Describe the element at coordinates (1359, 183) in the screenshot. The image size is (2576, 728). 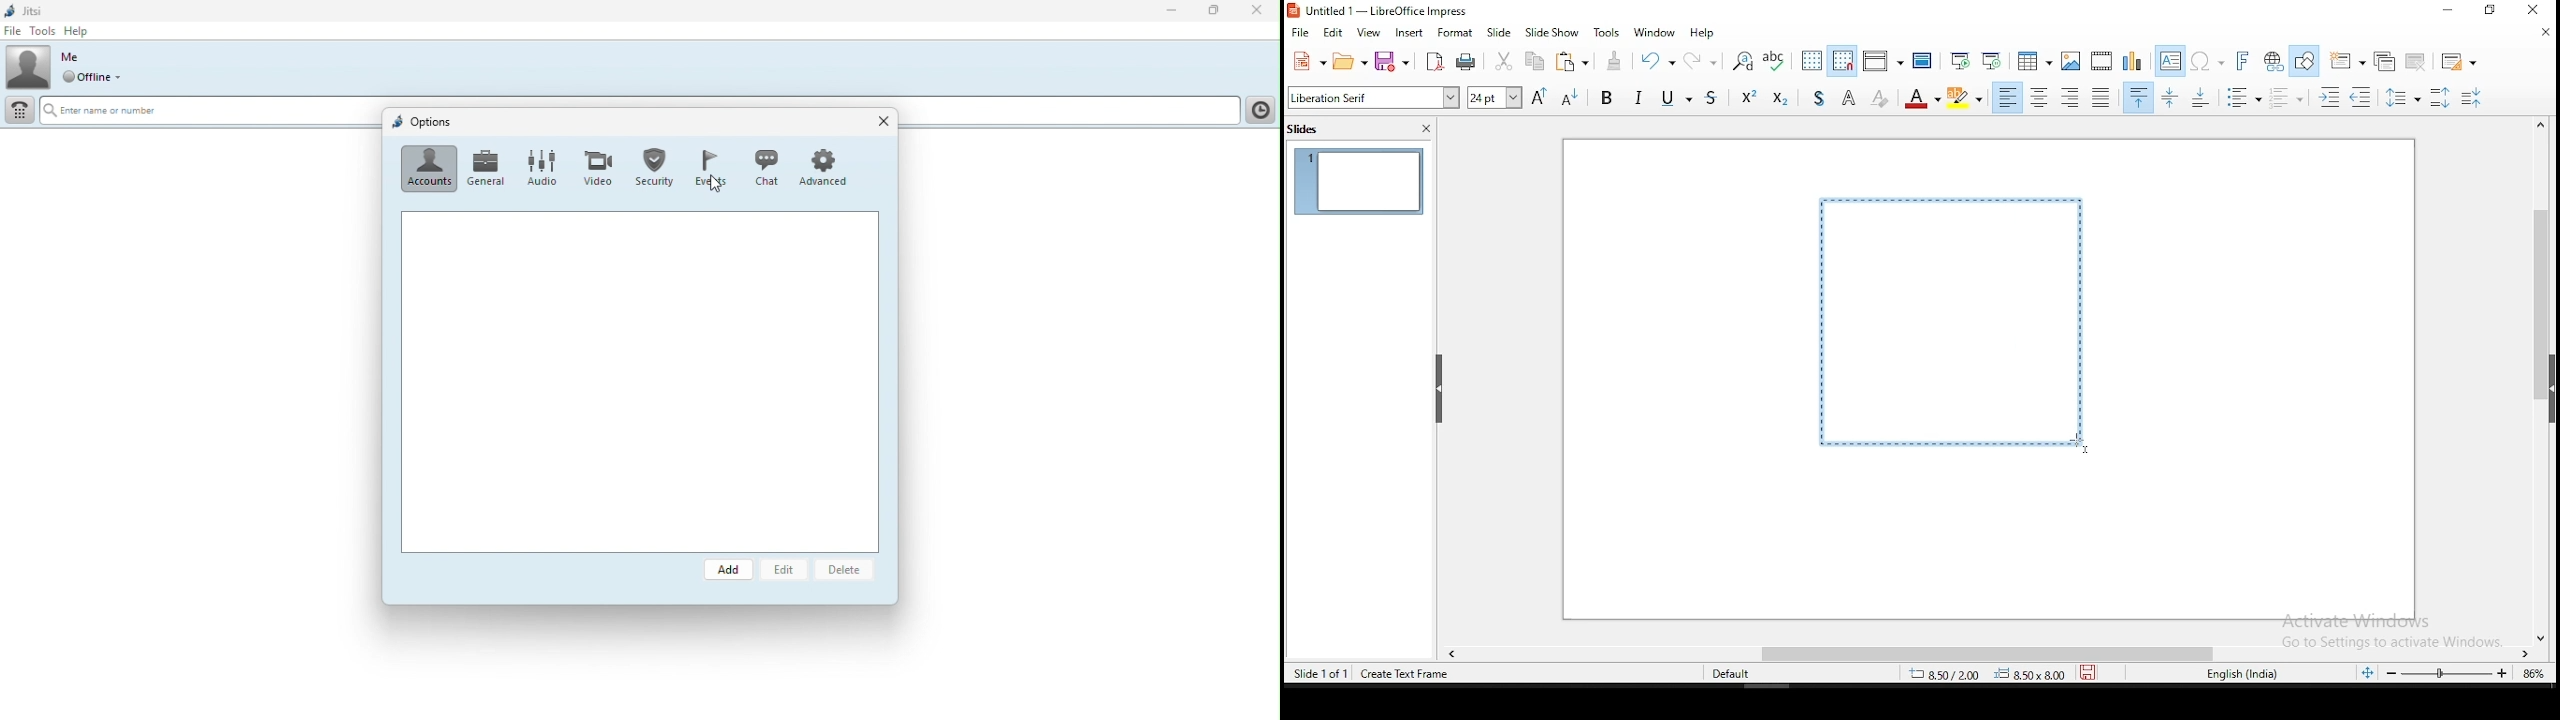
I see `slide` at that location.